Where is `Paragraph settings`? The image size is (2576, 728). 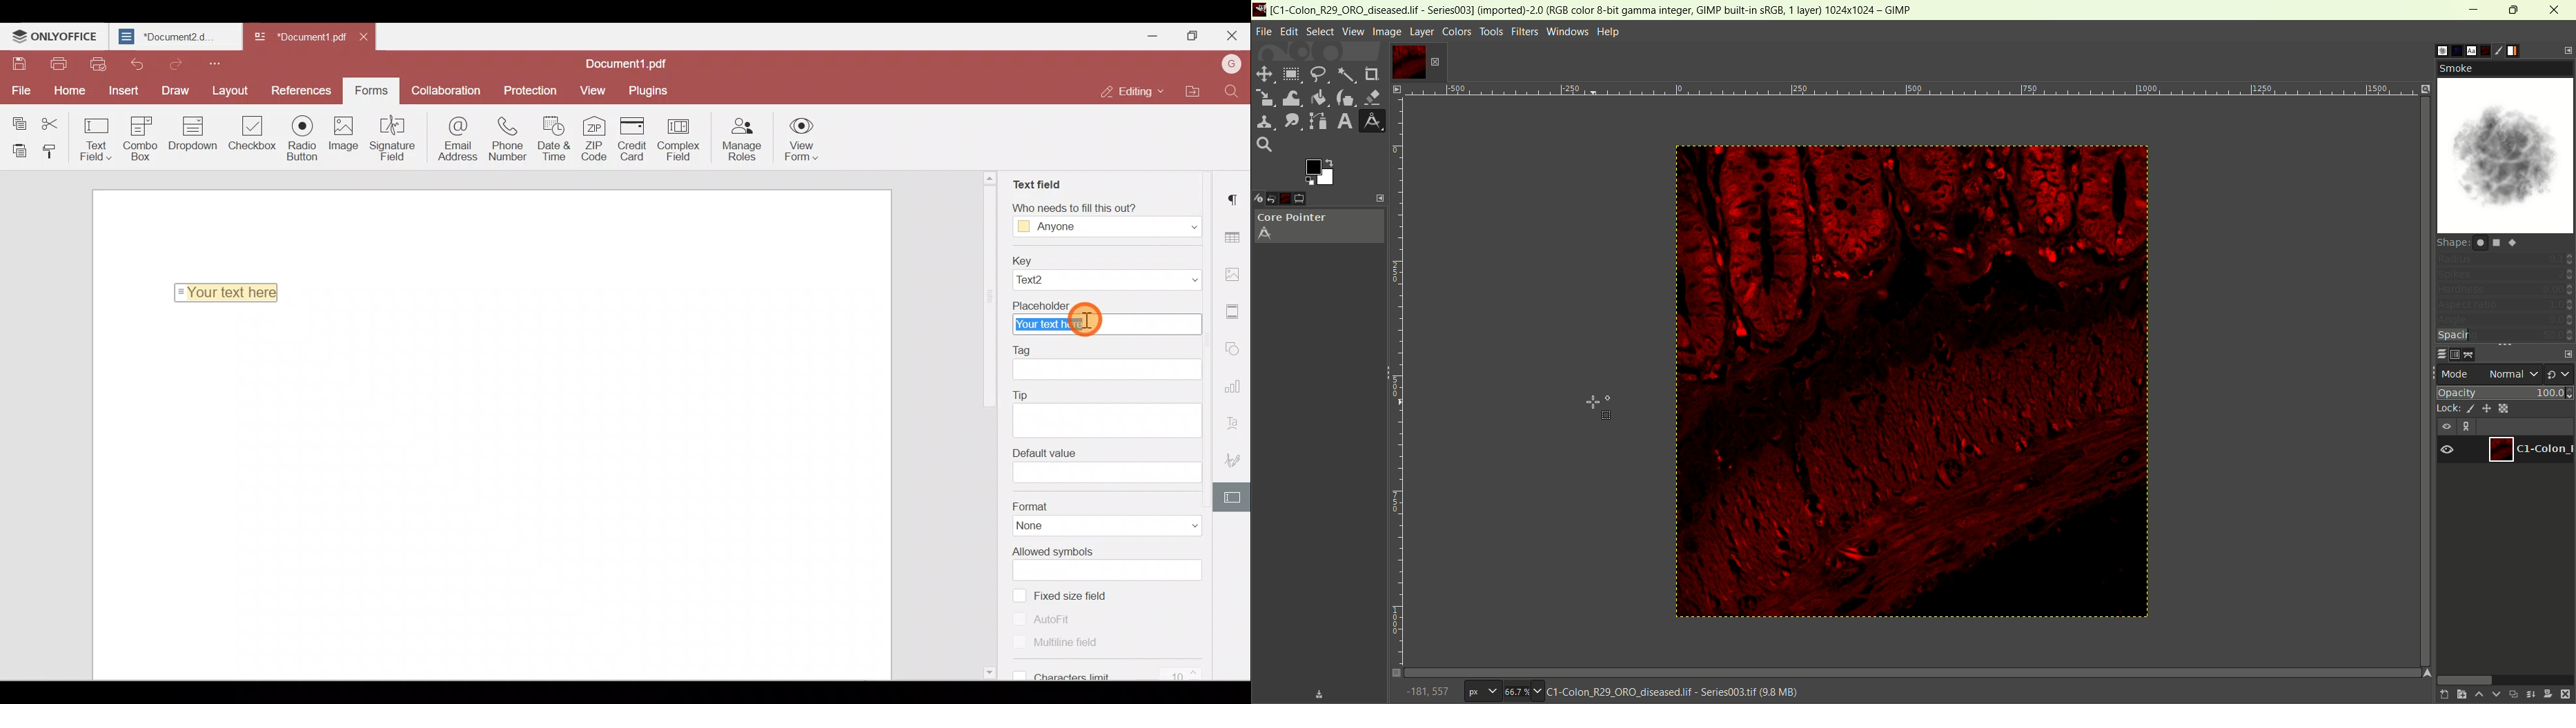 Paragraph settings is located at coordinates (1235, 198).